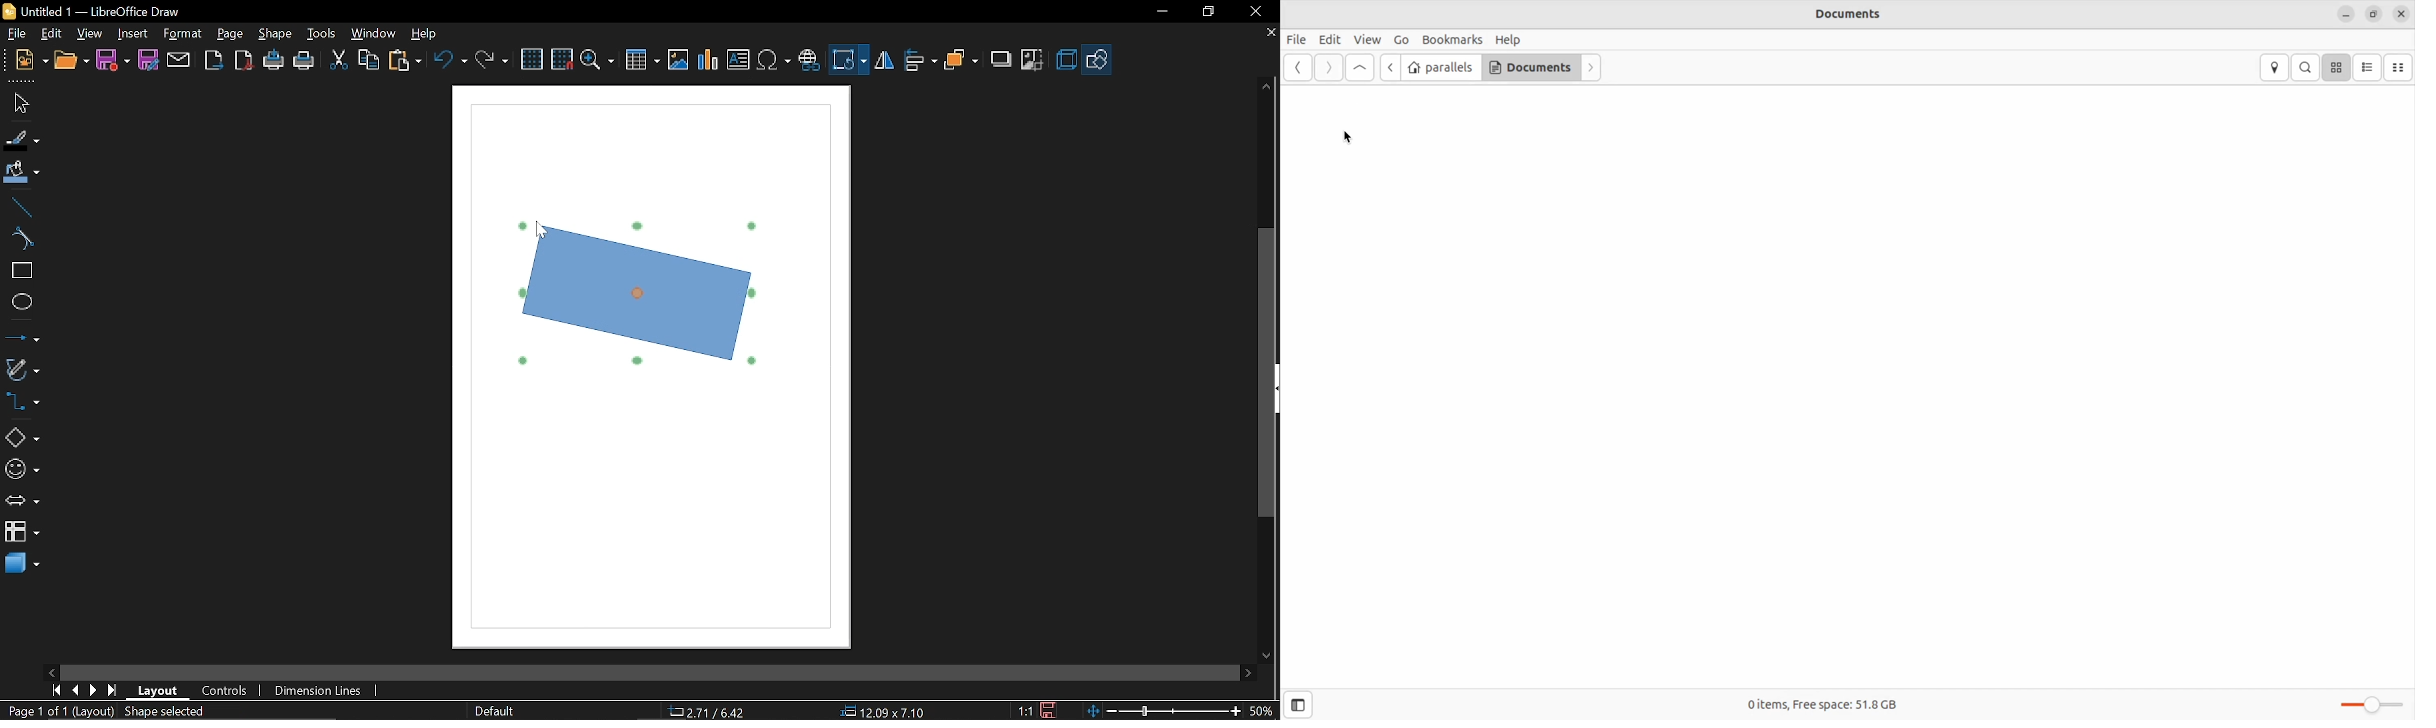  Describe the element at coordinates (145, 711) in the screenshot. I see `(Layout) Shape selected` at that location.